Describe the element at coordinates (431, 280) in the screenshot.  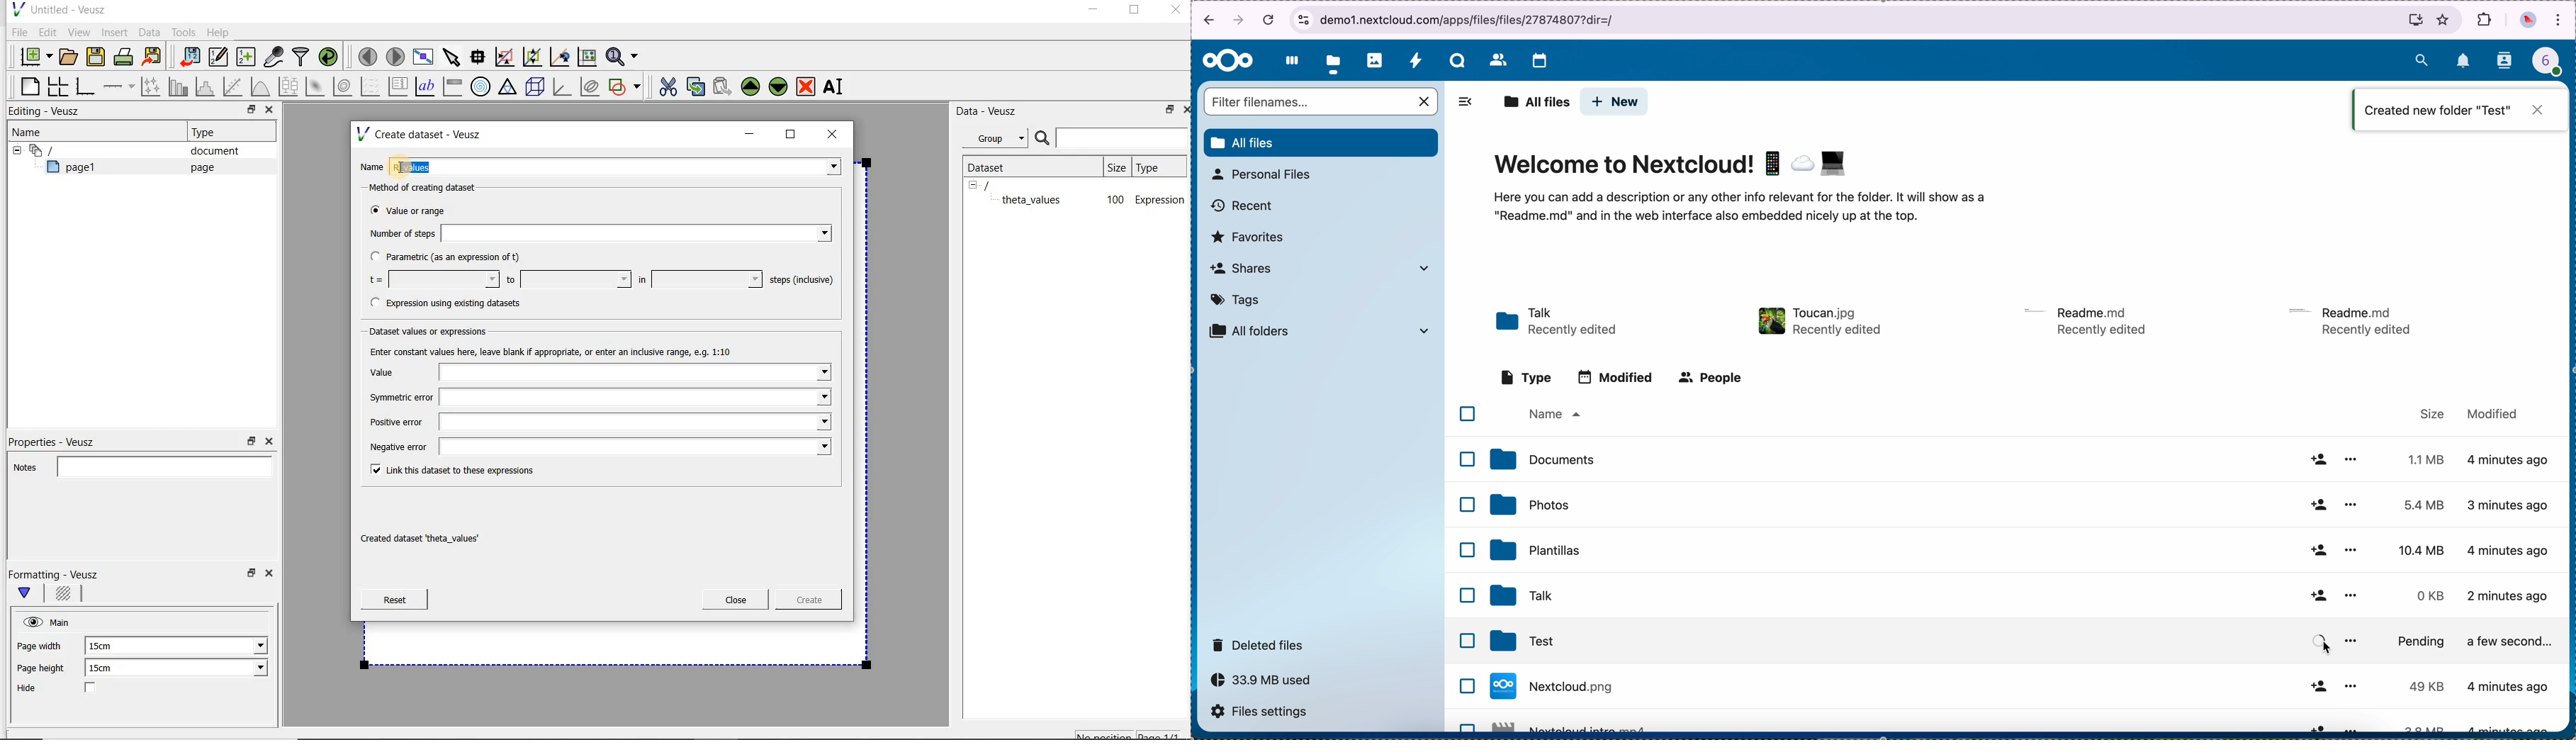
I see `t= ` at that location.